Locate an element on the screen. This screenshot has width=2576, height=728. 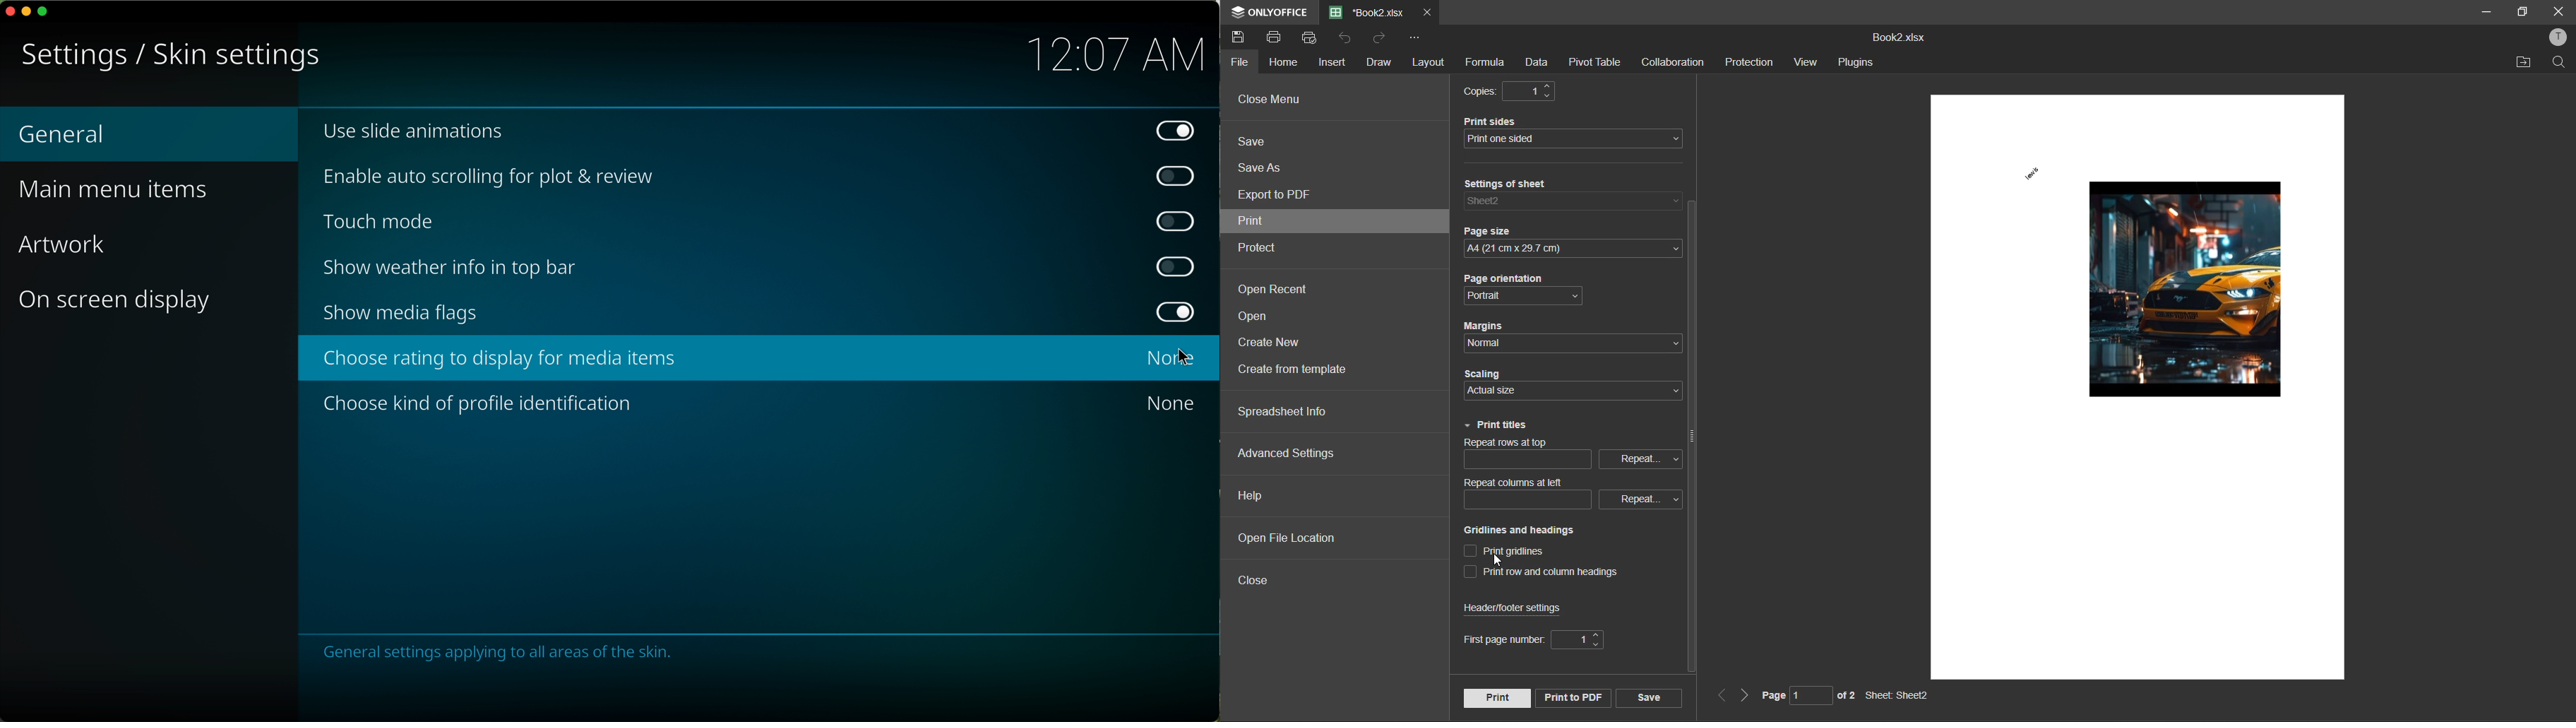
1 is located at coordinates (1527, 91).